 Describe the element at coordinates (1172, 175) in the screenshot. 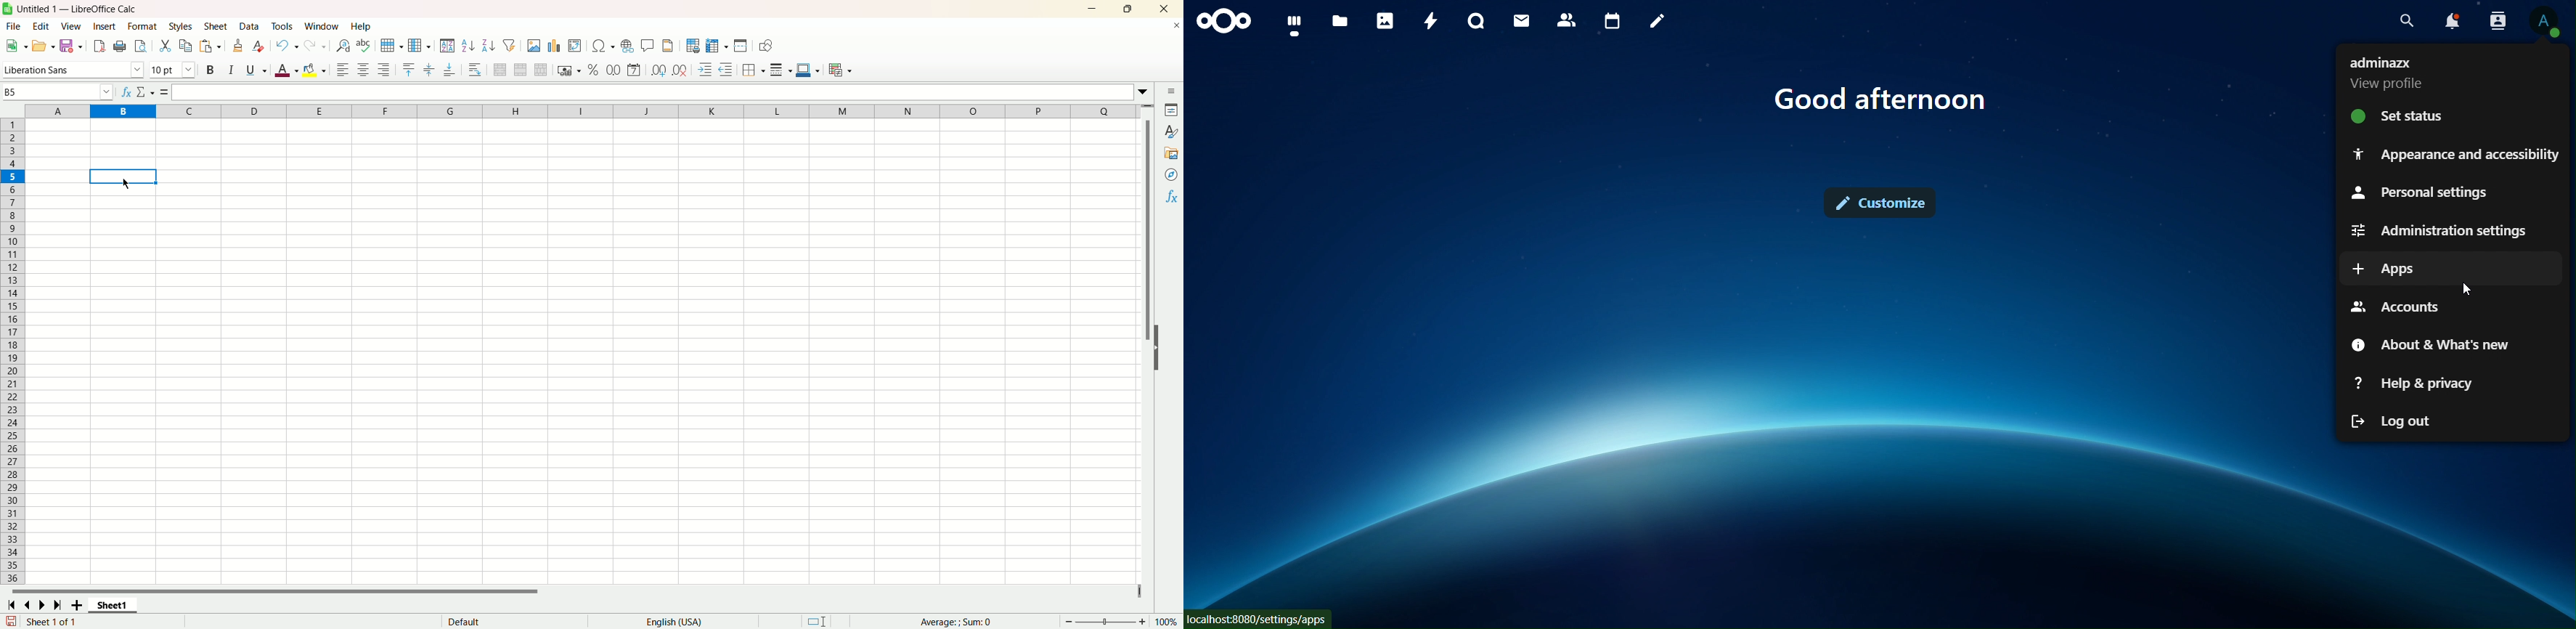

I see `navigator` at that location.